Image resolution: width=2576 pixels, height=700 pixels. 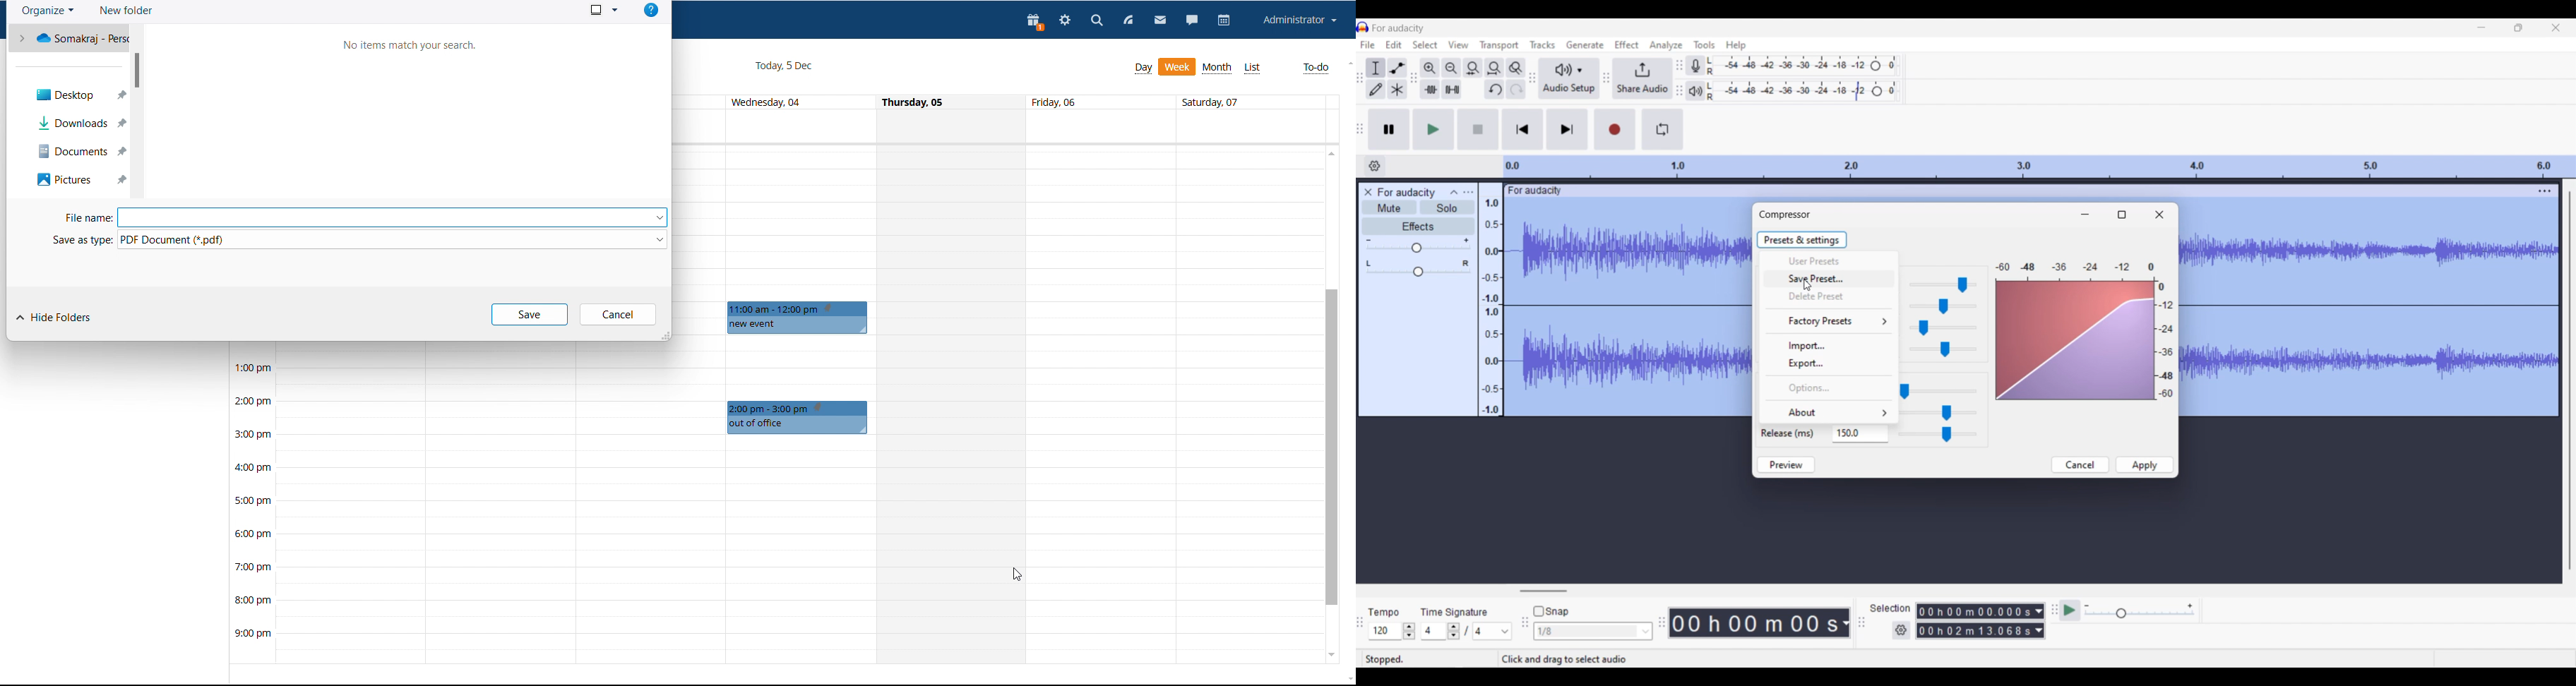 I want to click on Select menu, so click(x=1425, y=44).